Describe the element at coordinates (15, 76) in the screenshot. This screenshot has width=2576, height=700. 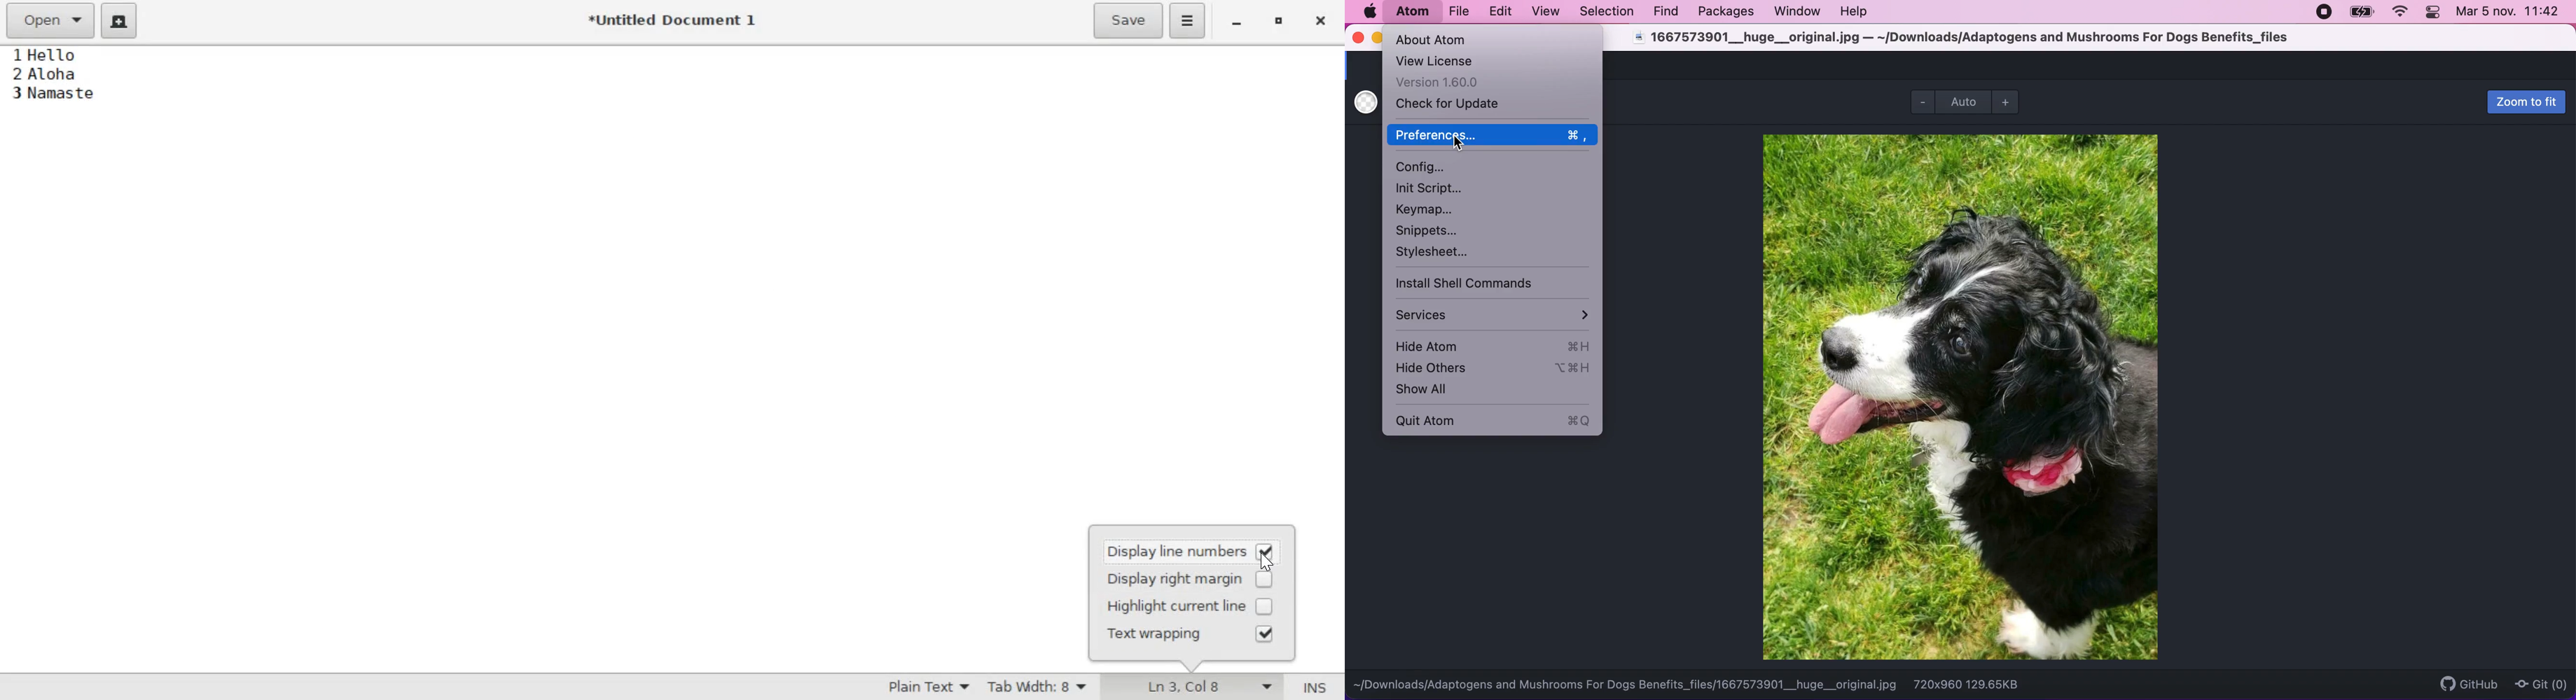
I see `line numbers` at that location.